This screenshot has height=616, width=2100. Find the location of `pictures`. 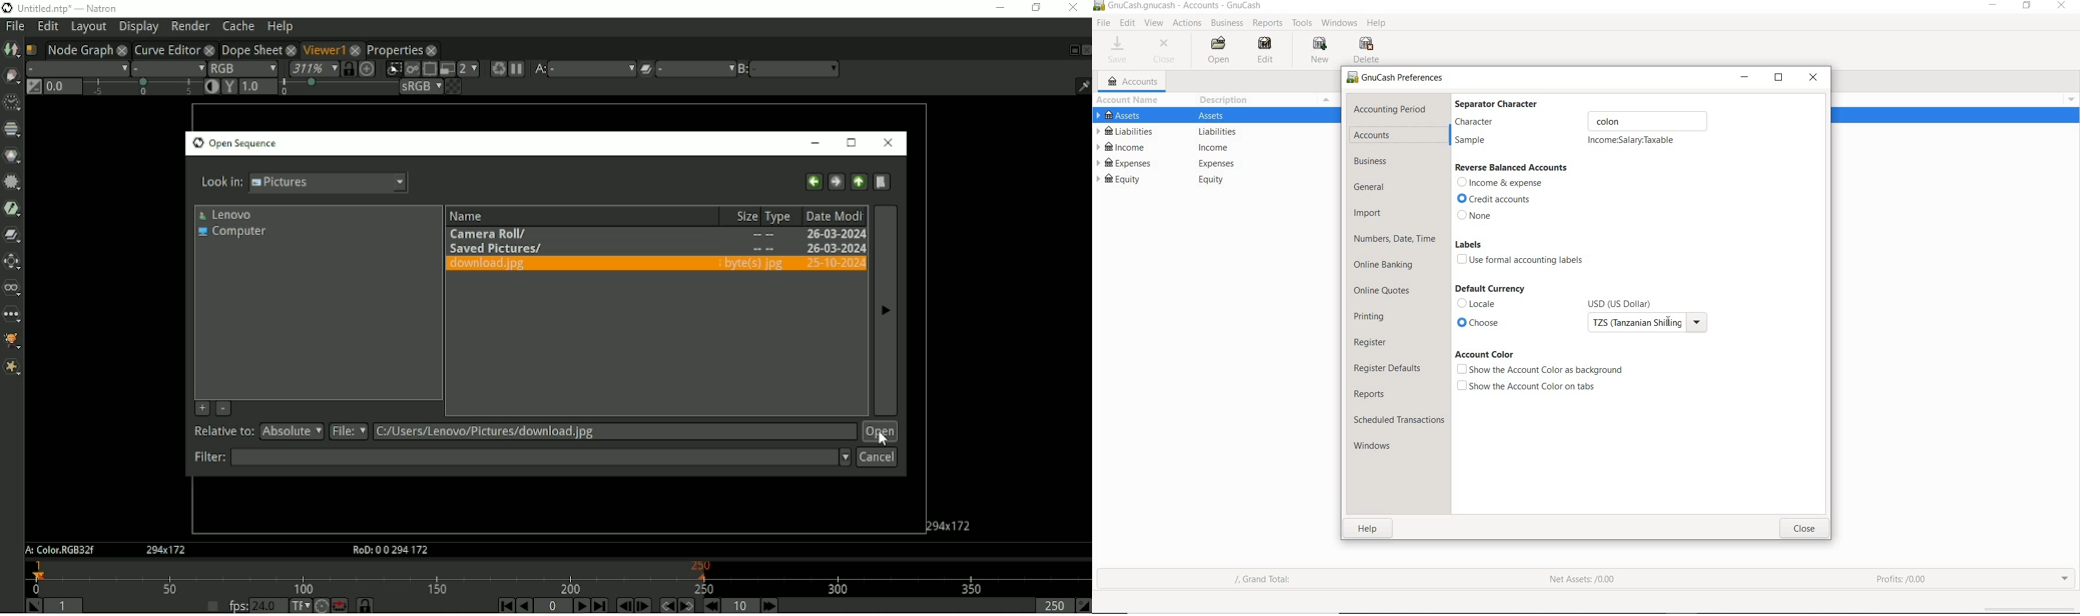

pictures is located at coordinates (331, 183).